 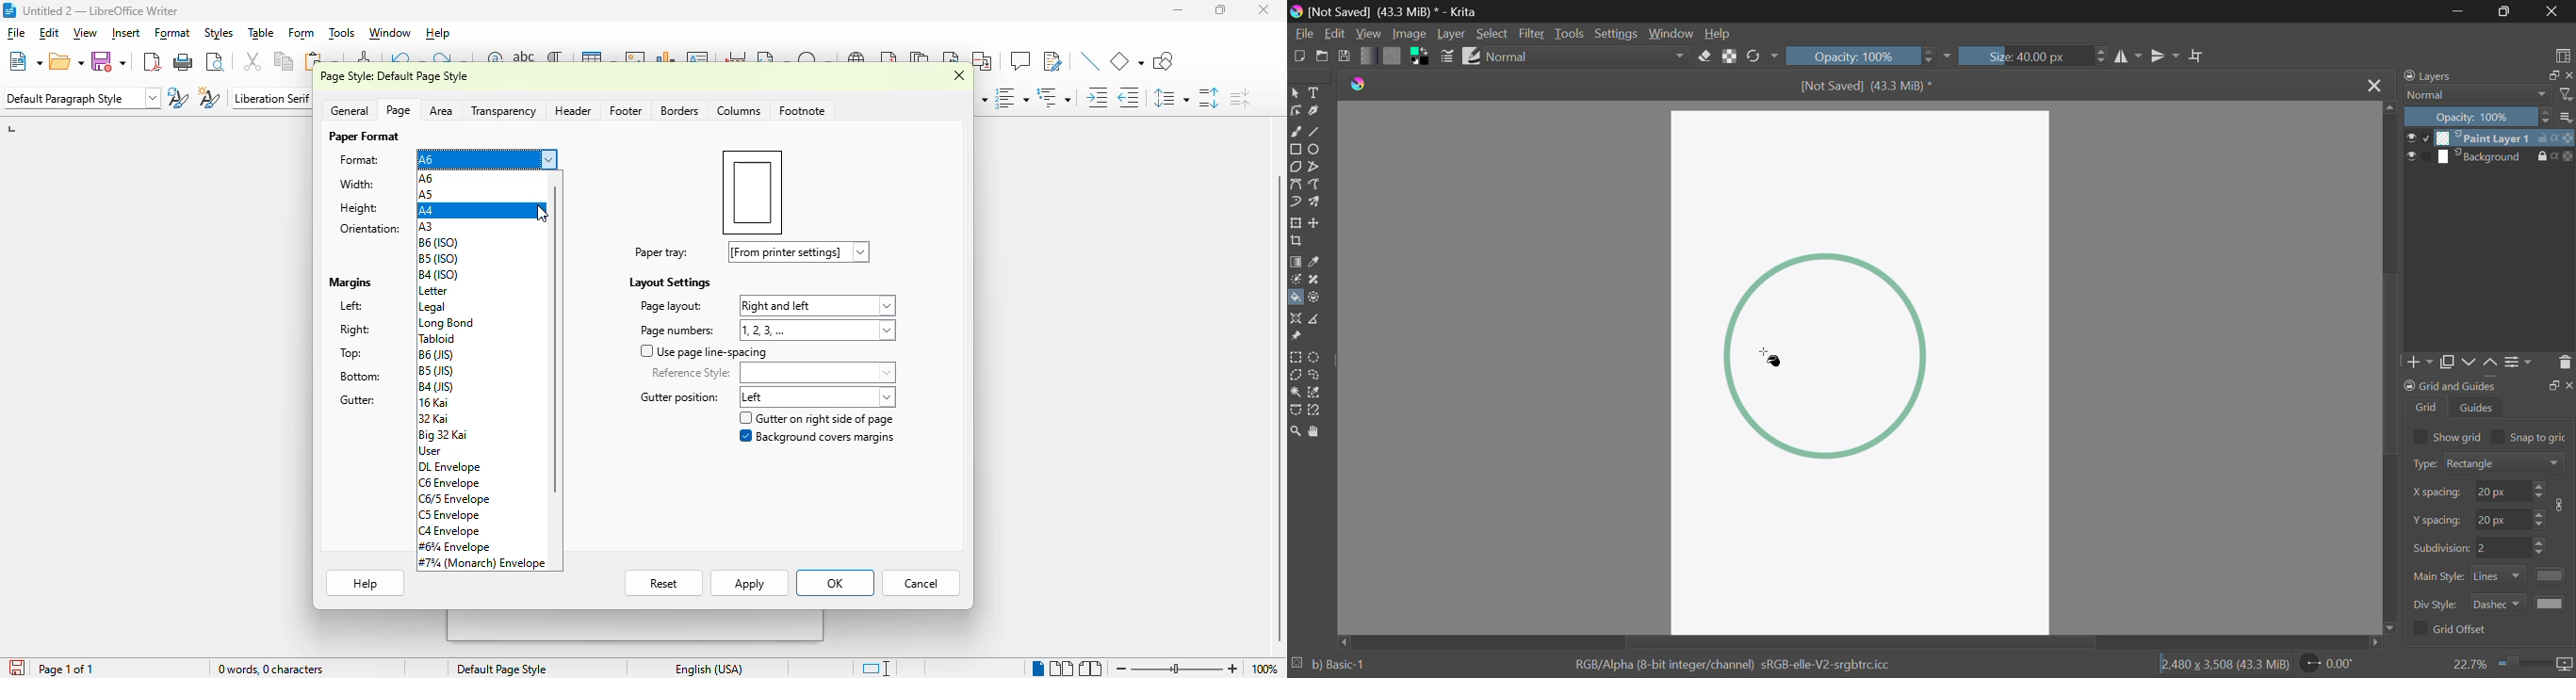 I want to click on legal, so click(x=433, y=307).